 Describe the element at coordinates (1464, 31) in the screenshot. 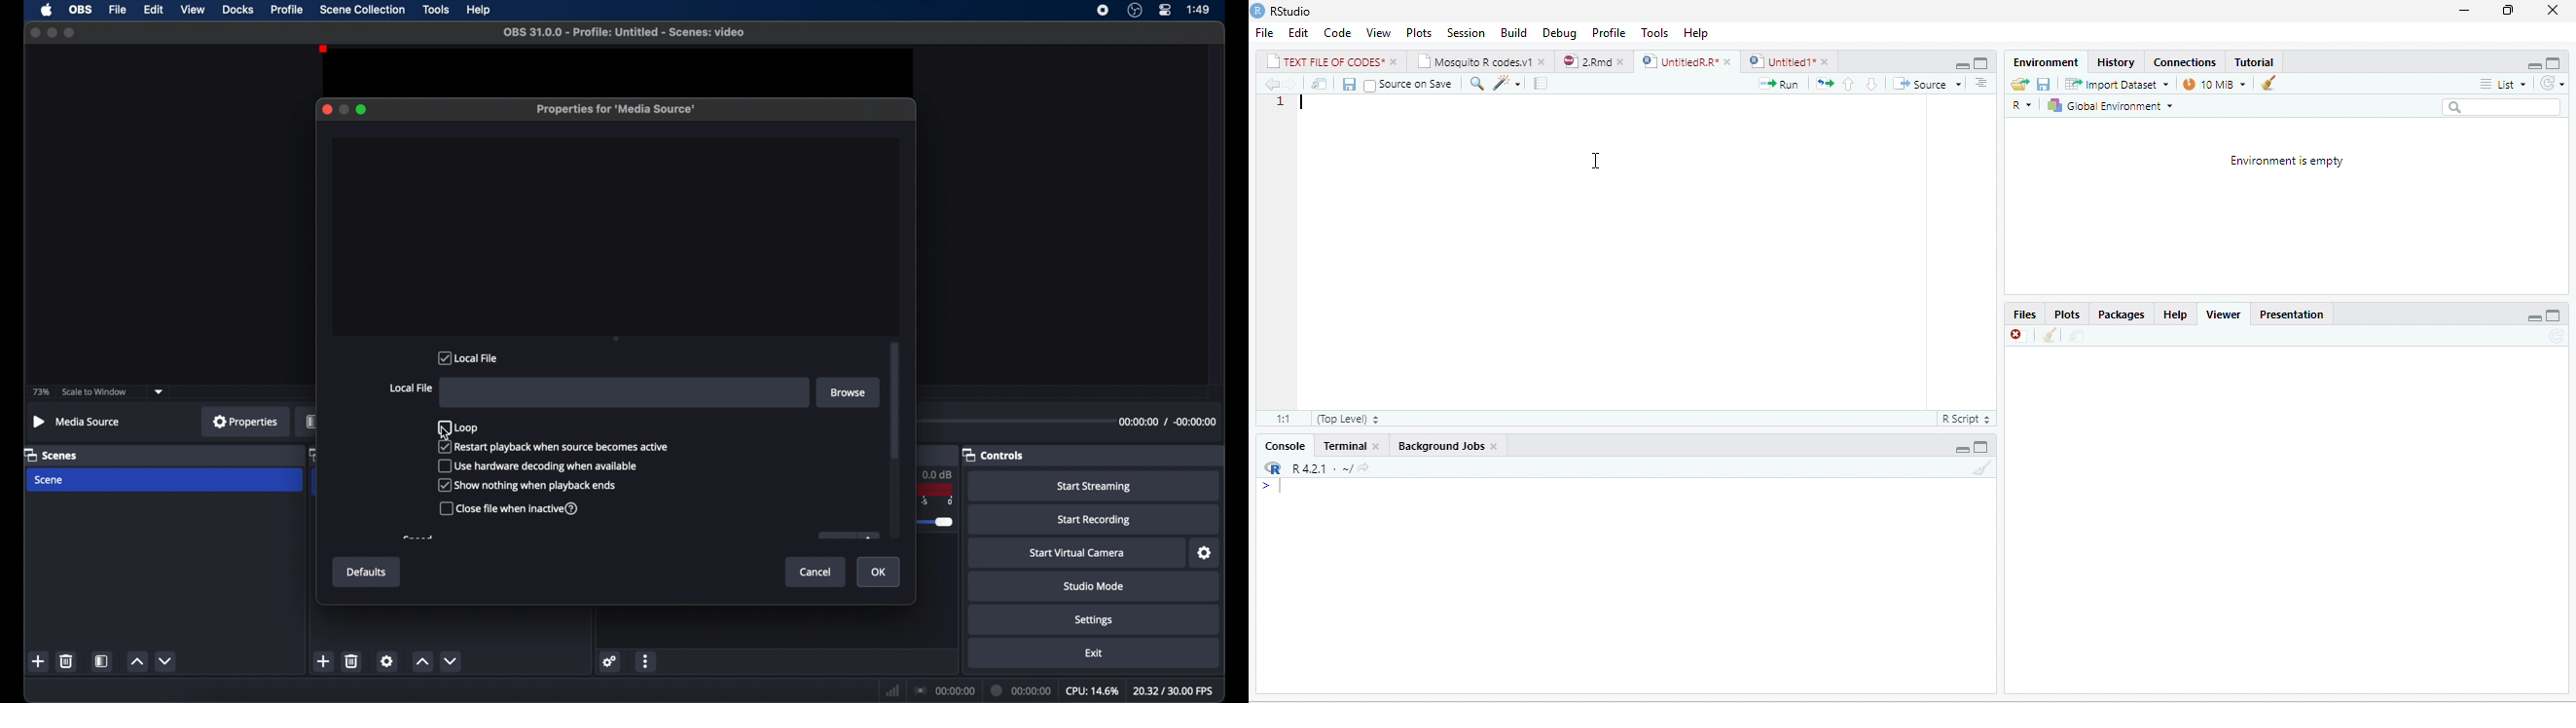

I see `Session` at that location.